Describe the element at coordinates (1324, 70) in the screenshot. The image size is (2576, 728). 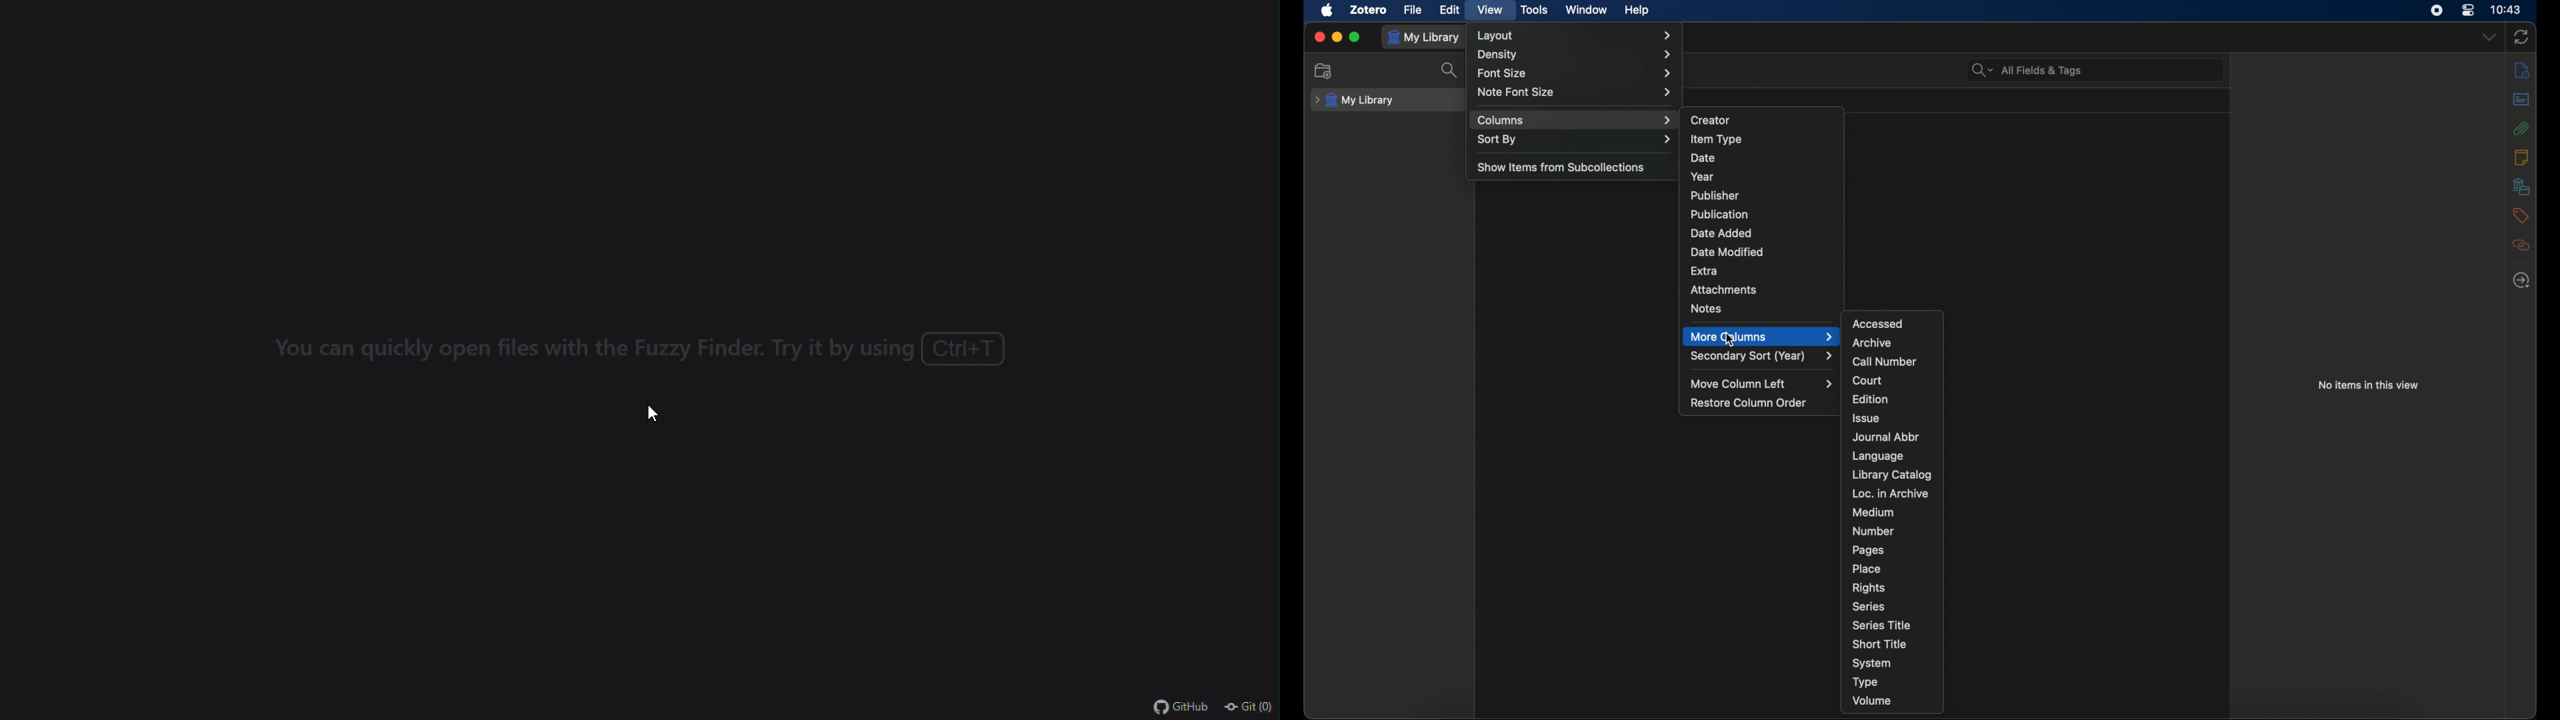
I see `new collections` at that location.